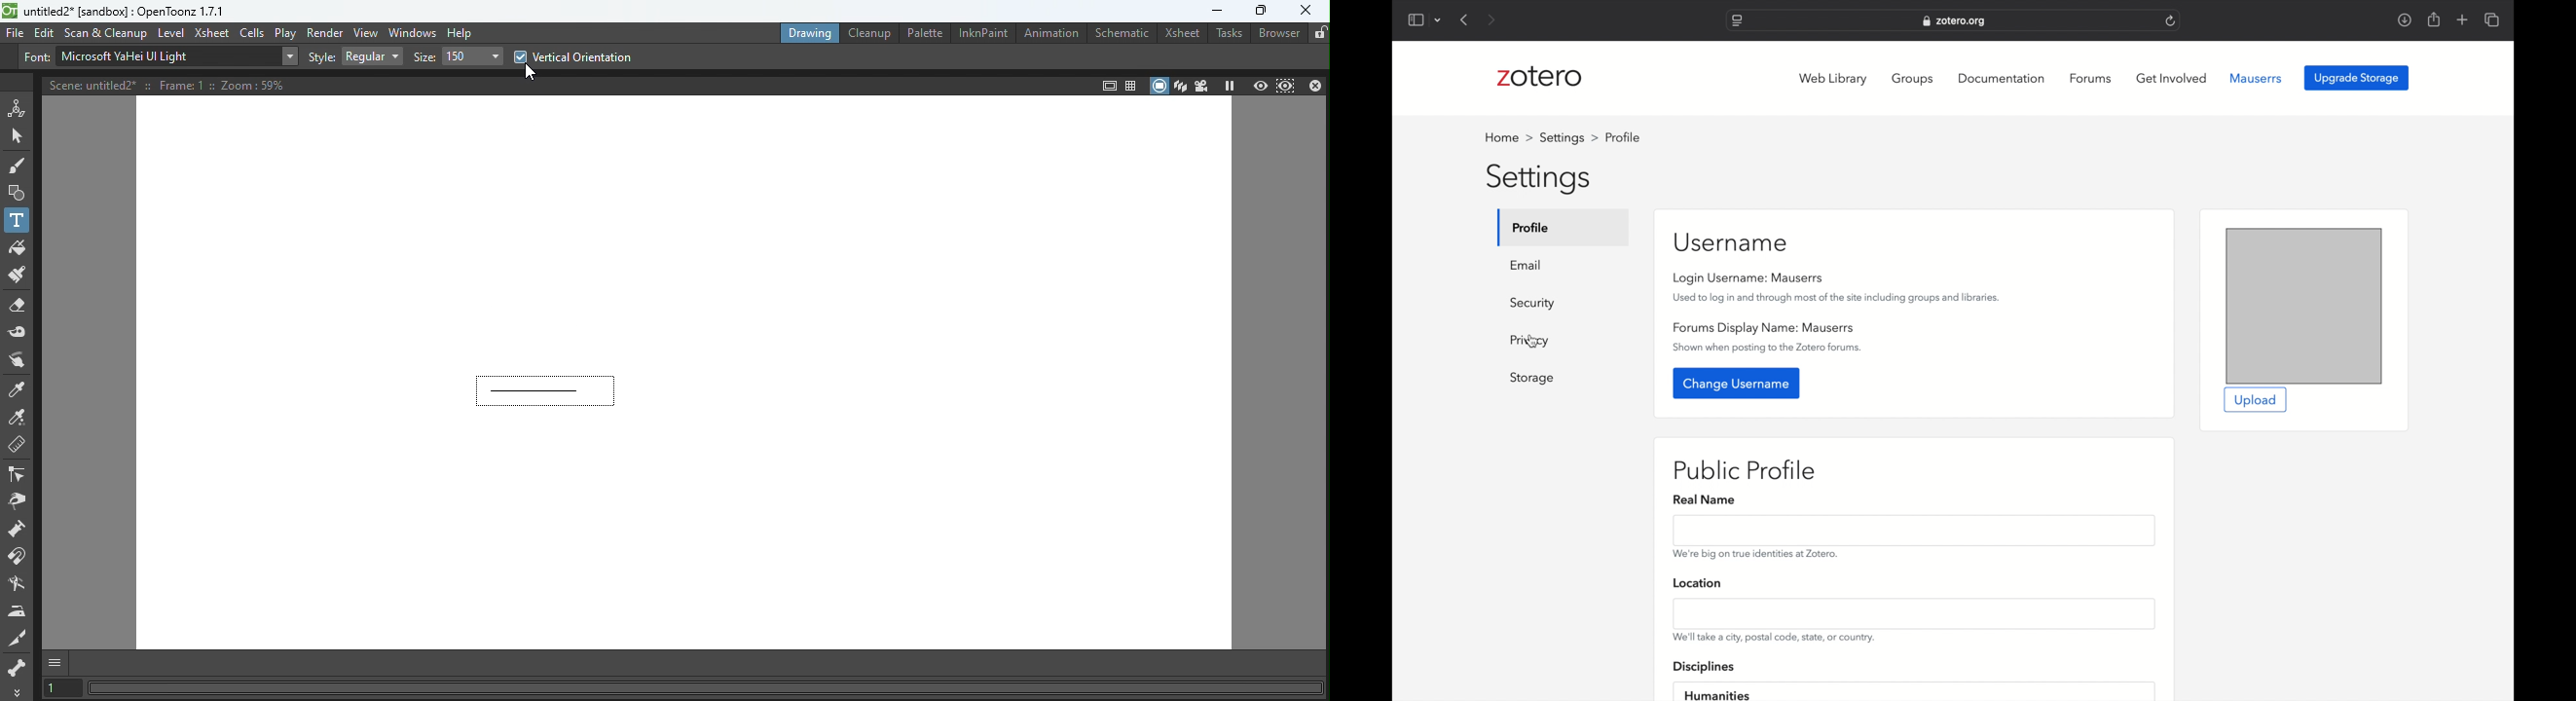 Image resolution: width=2576 pixels, height=728 pixels. What do you see at coordinates (1531, 341) in the screenshot?
I see `privacy` at bounding box center [1531, 341].